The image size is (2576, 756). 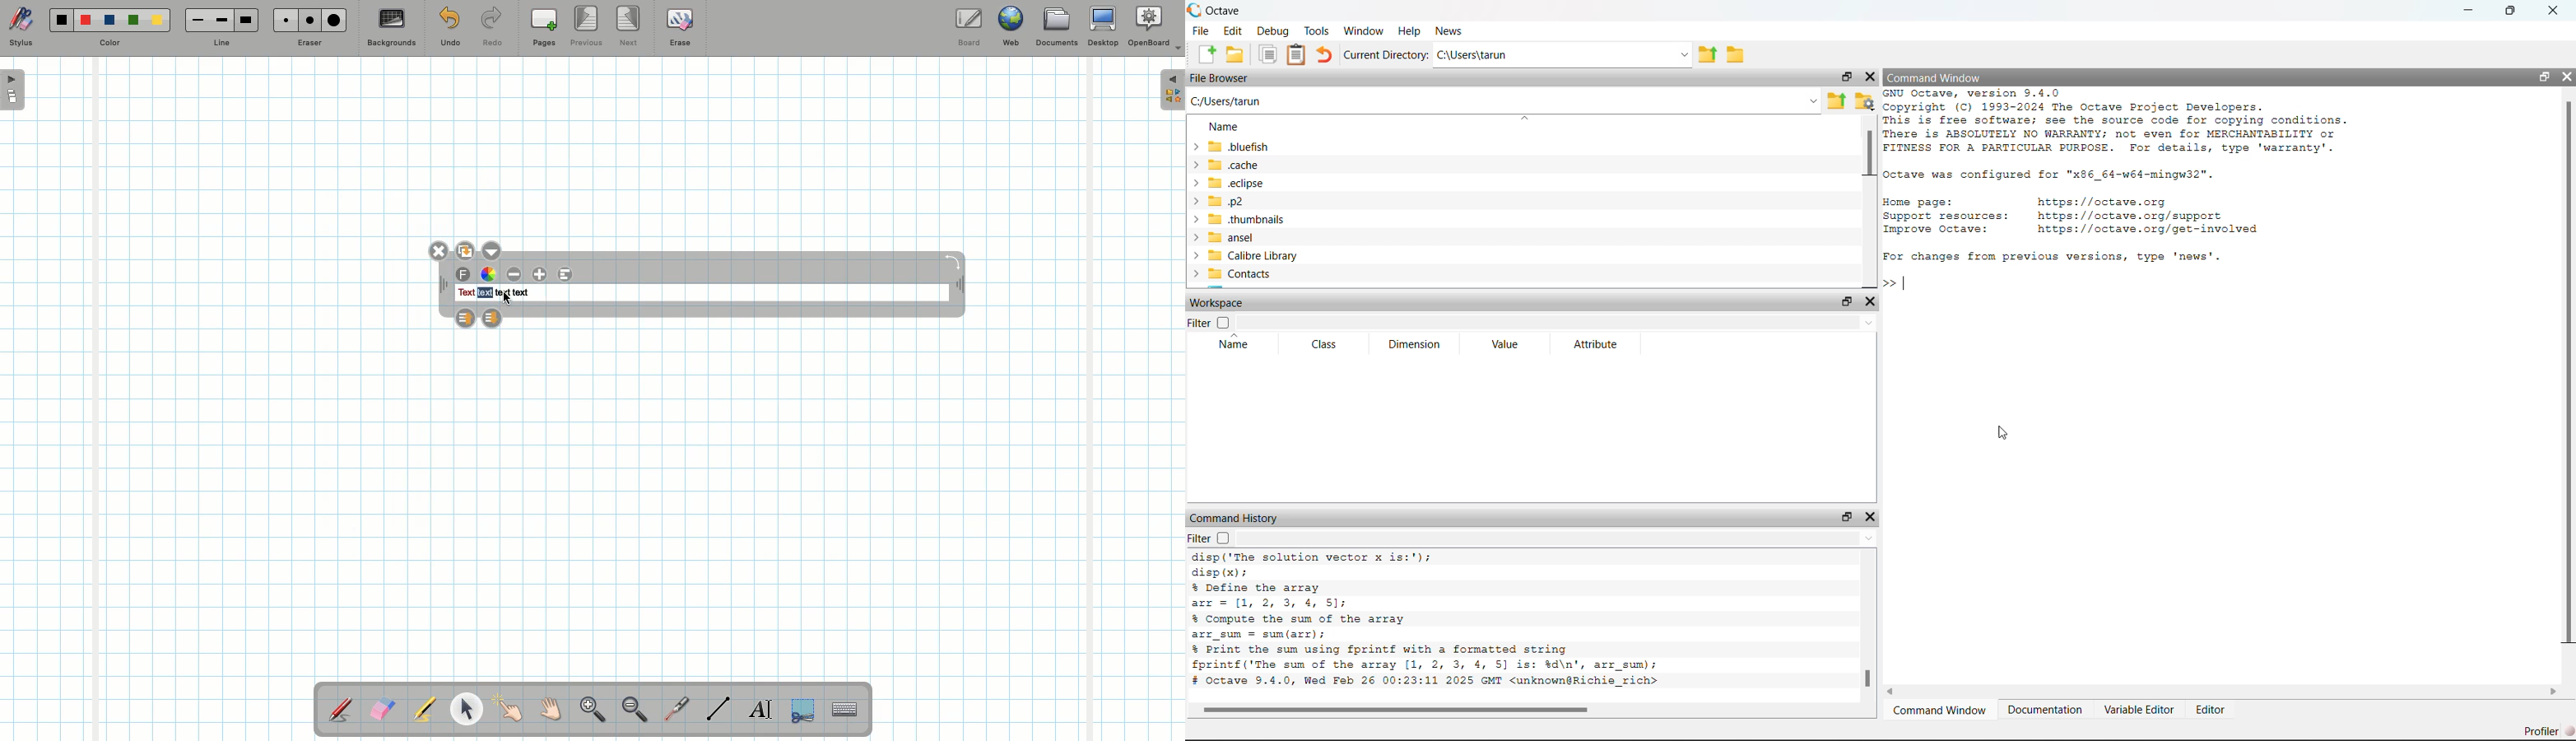 What do you see at coordinates (952, 261) in the screenshot?
I see `Rotate` at bounding box center [952, 261].